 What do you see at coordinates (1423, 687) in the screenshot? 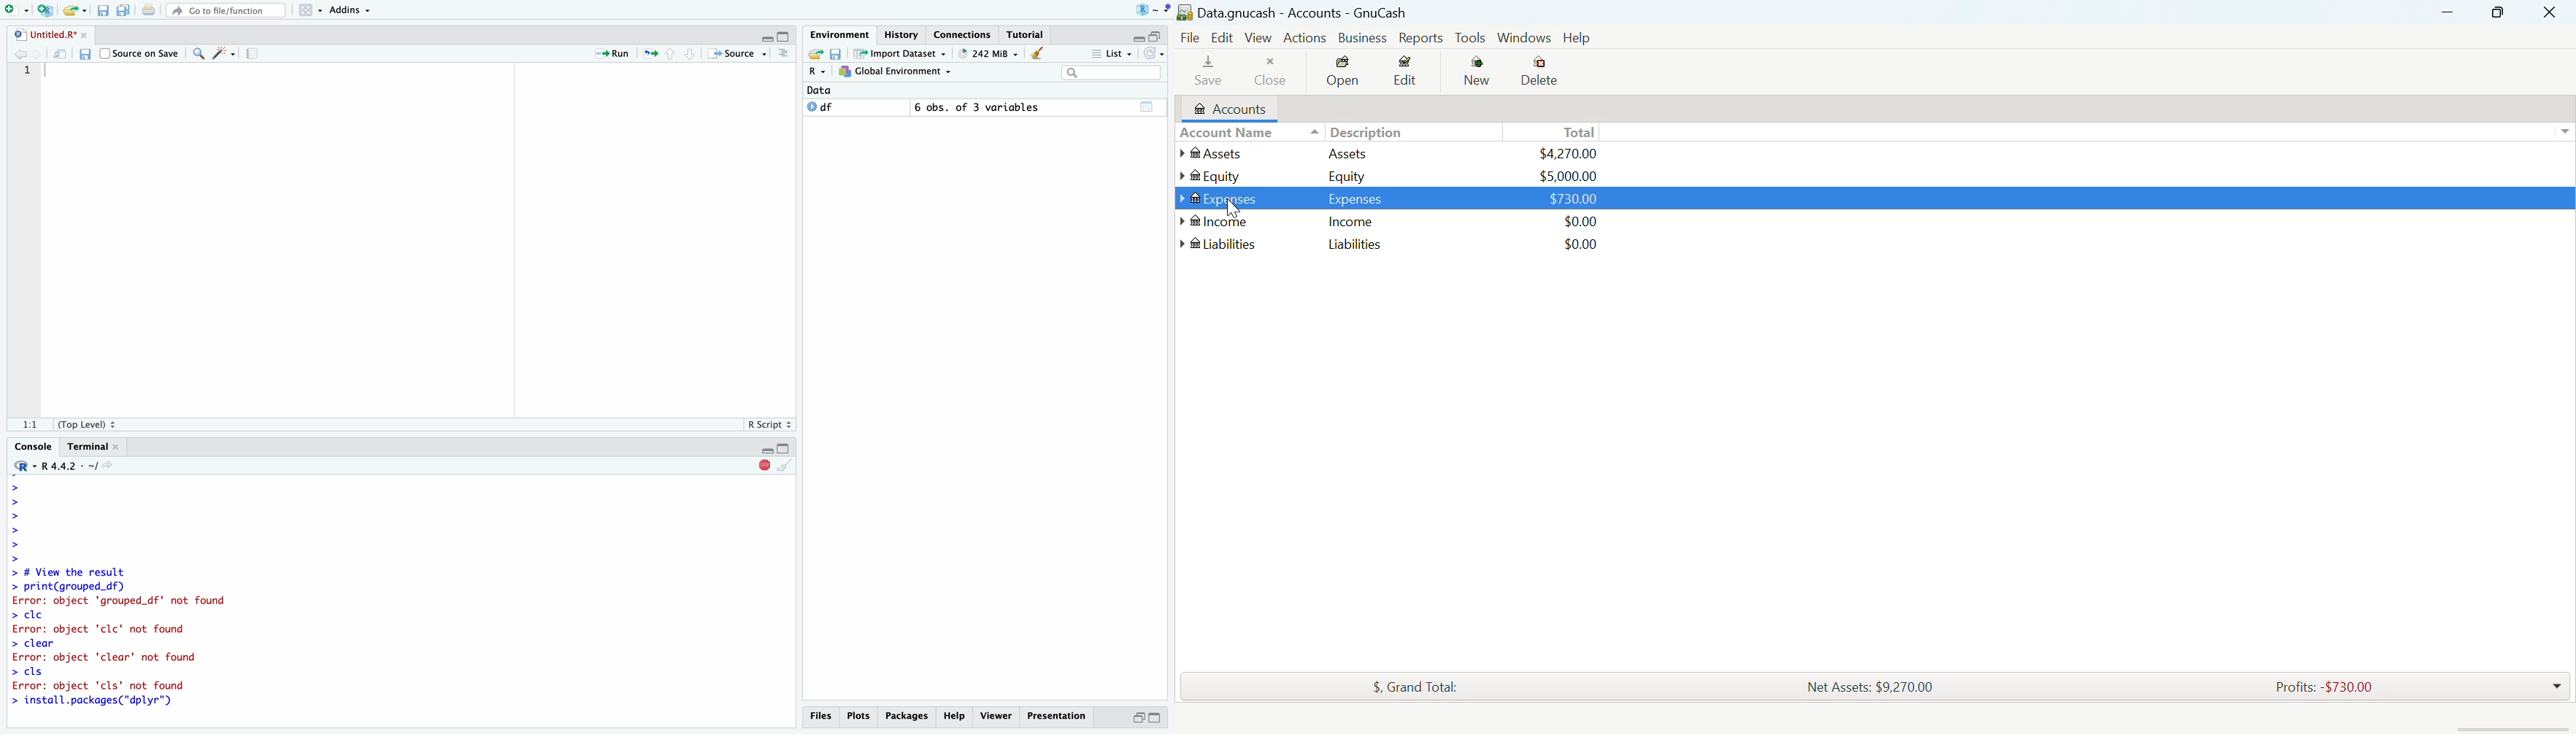
I see `$ Grand Total` at bounding box center [1423, 687].